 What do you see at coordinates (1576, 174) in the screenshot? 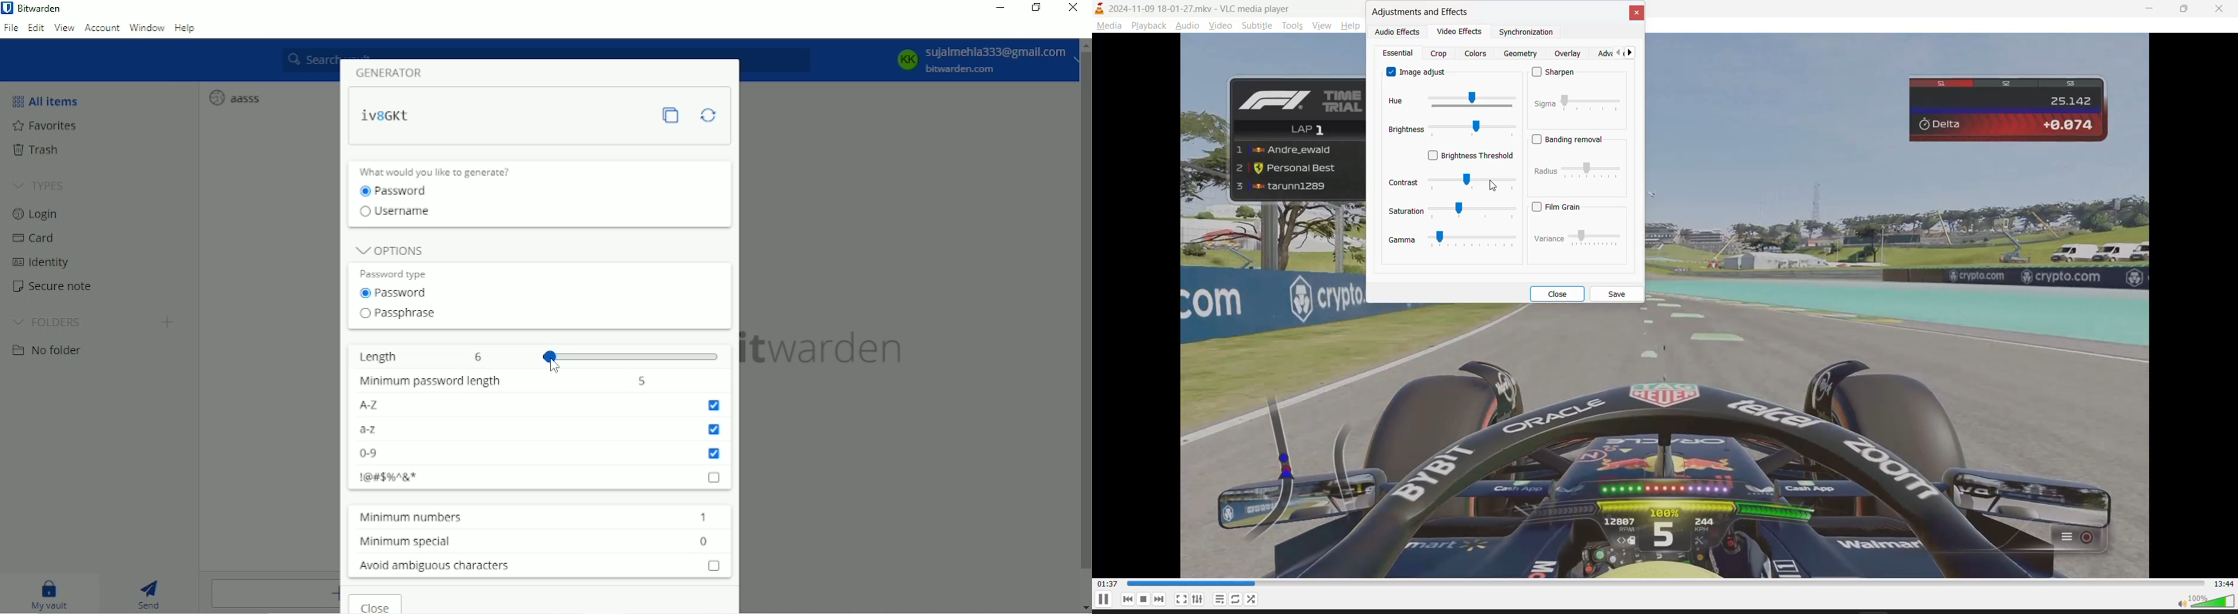
I see `radius` at bounding box center [1576, 174].